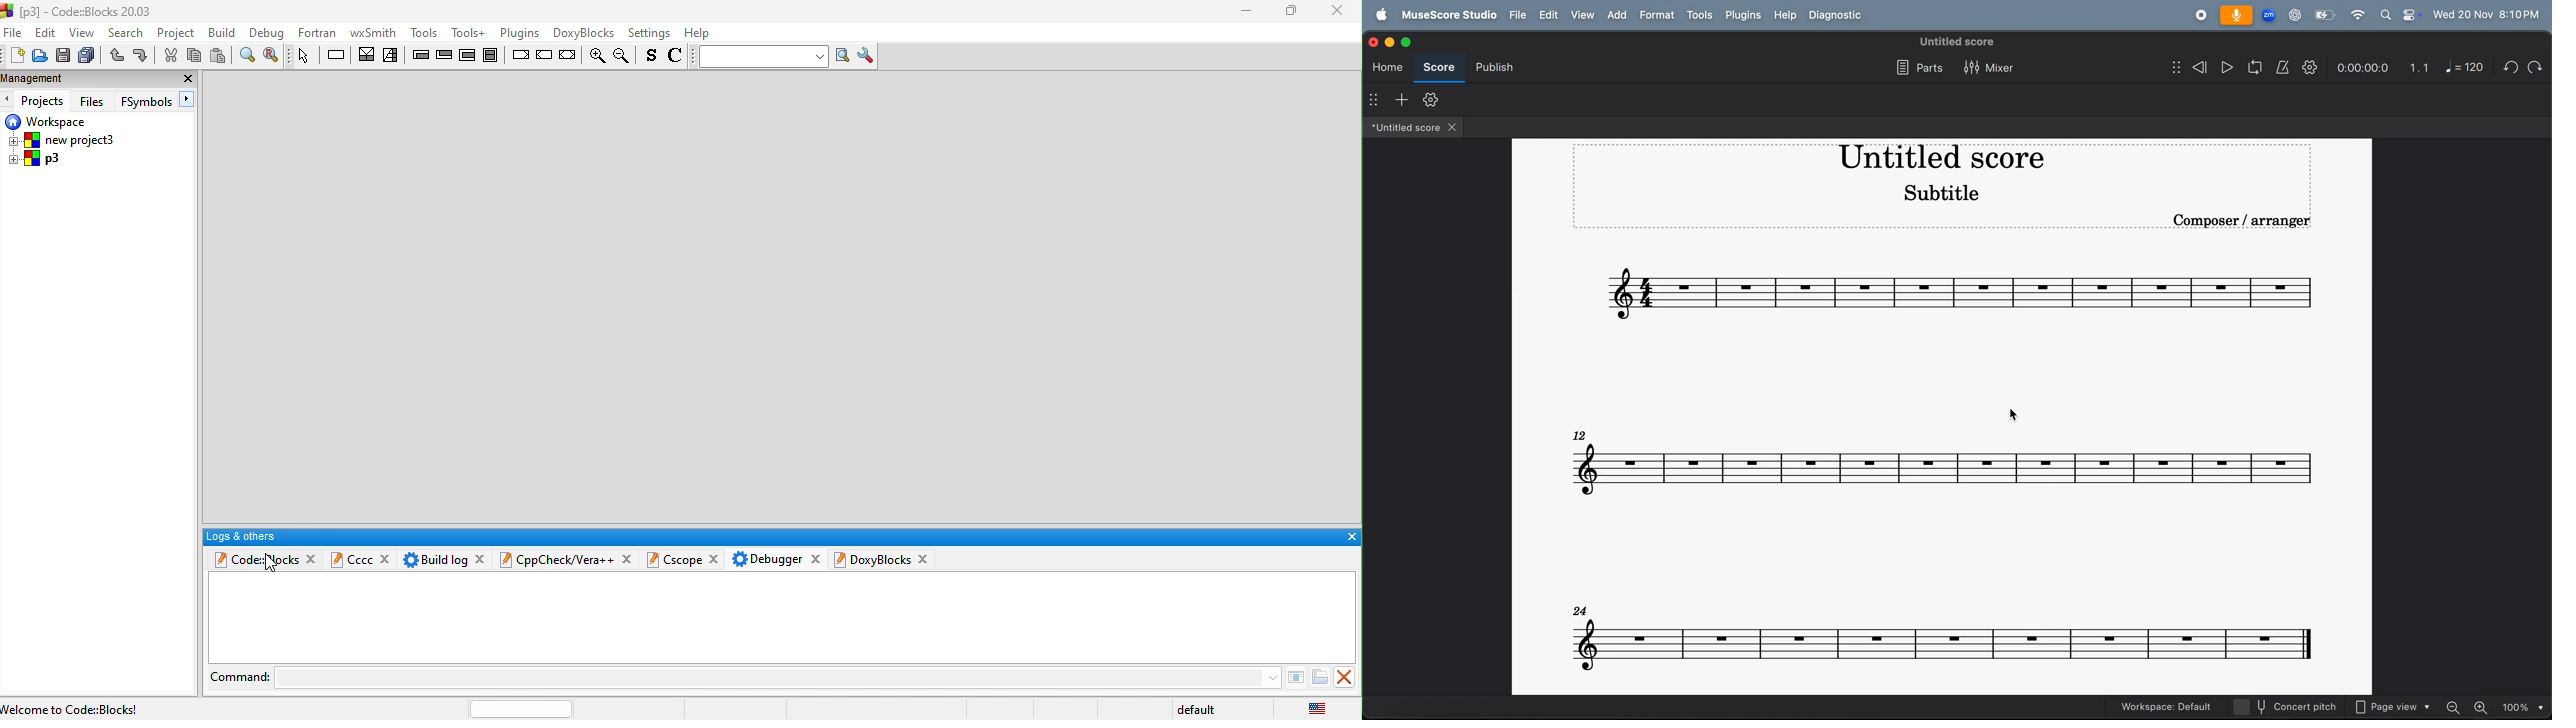 Image resolution: width=2576 pixels, height=728 pixels. Describe the element at coordinates (115, 56) in the screenshot. I see `undo` at that location.